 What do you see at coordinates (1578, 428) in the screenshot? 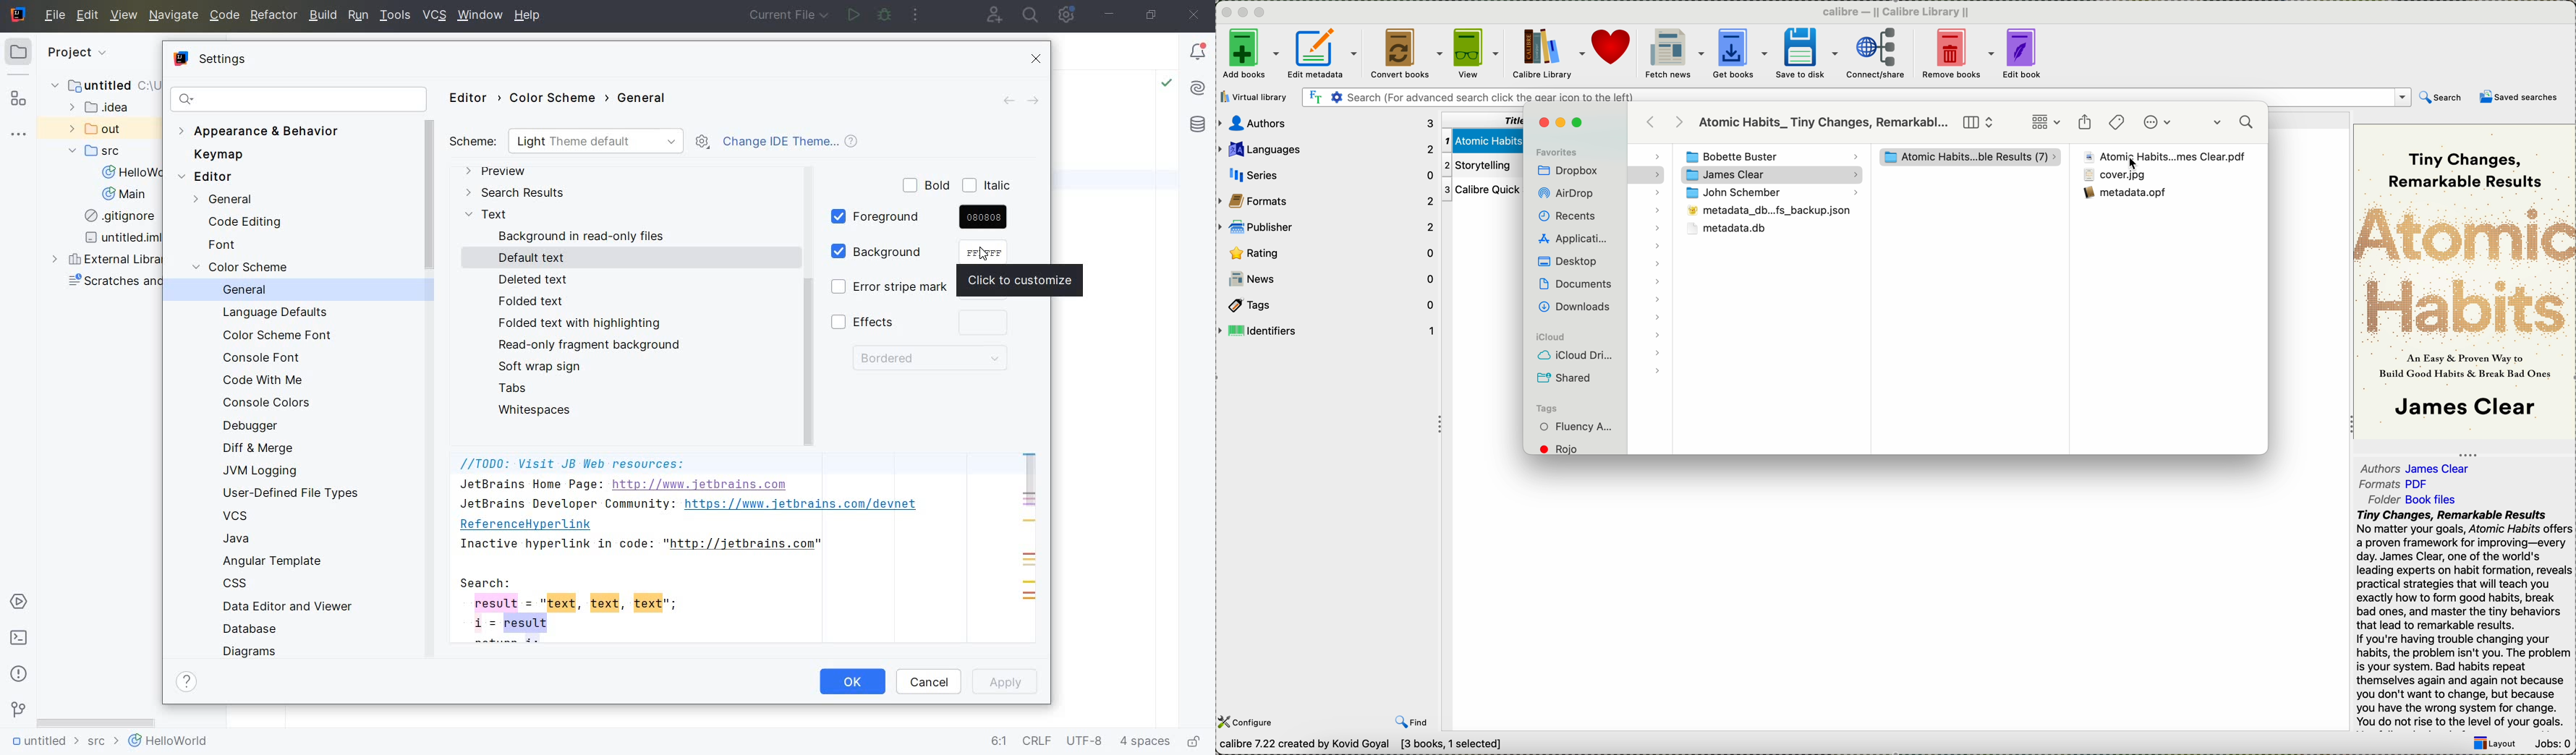
I see `Fluency Academy tag` at bounding box center [1578, 428].